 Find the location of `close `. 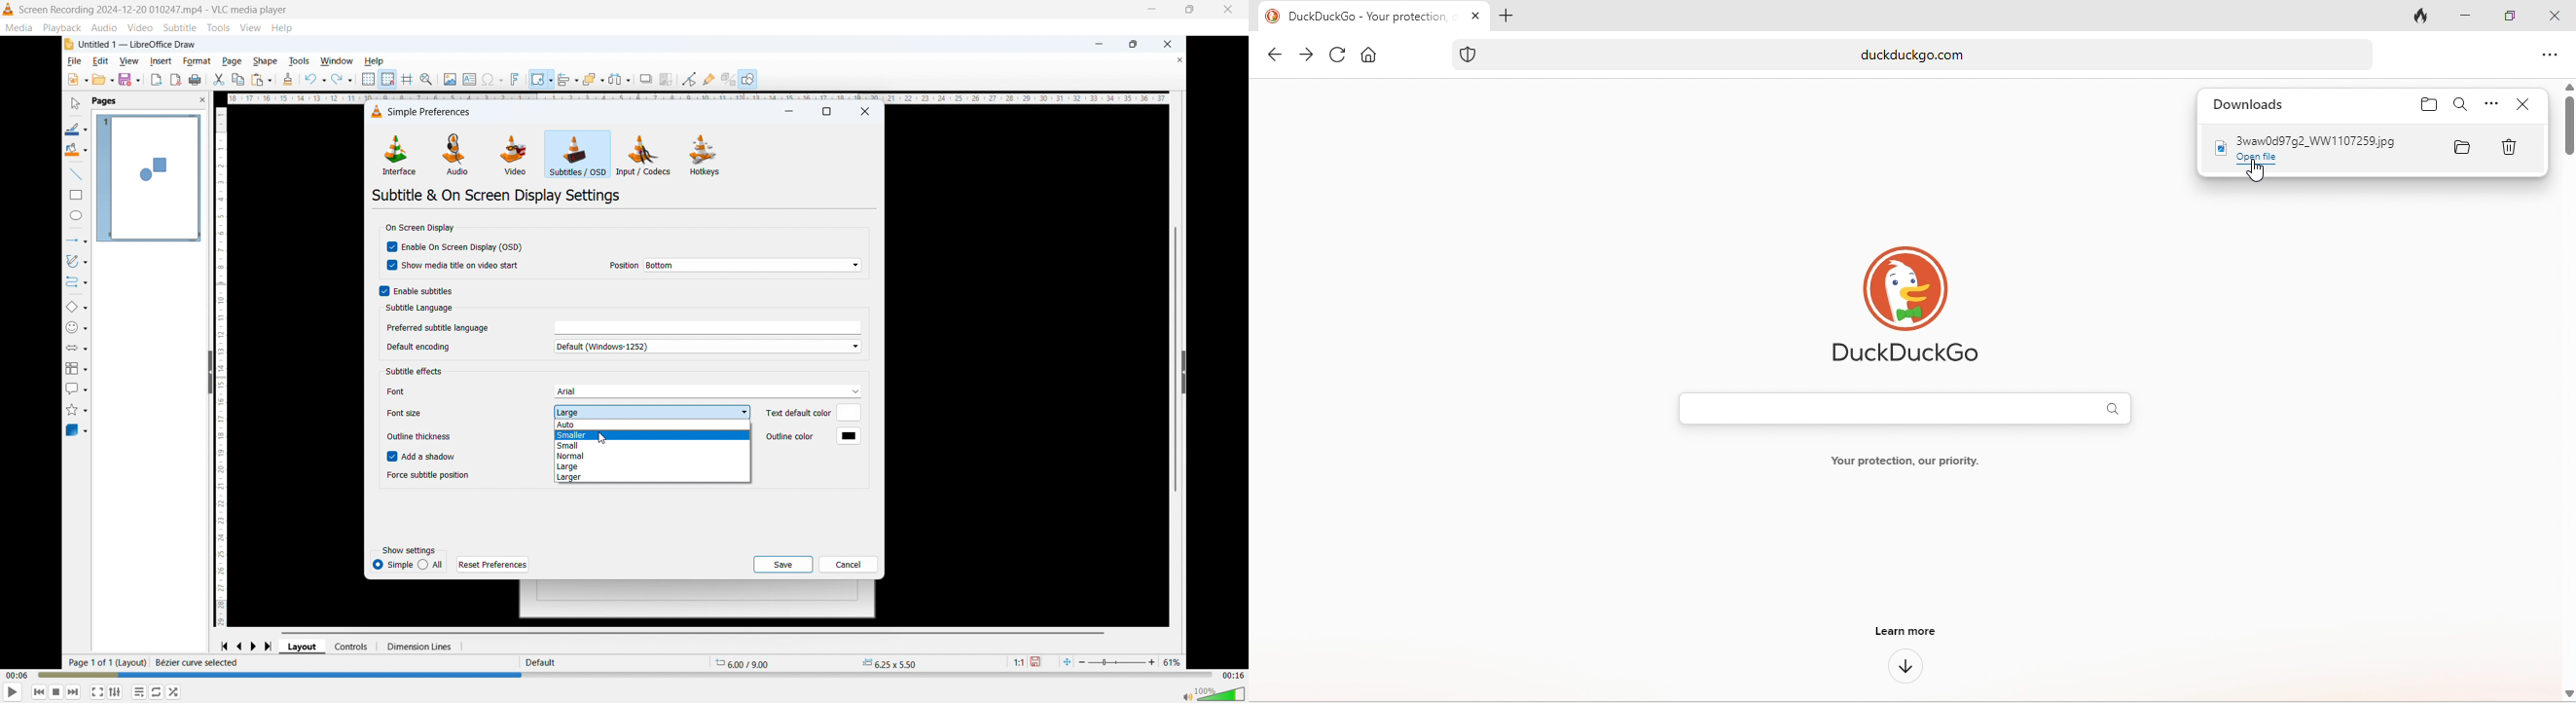

close  is located at coordinates (1228, 10).